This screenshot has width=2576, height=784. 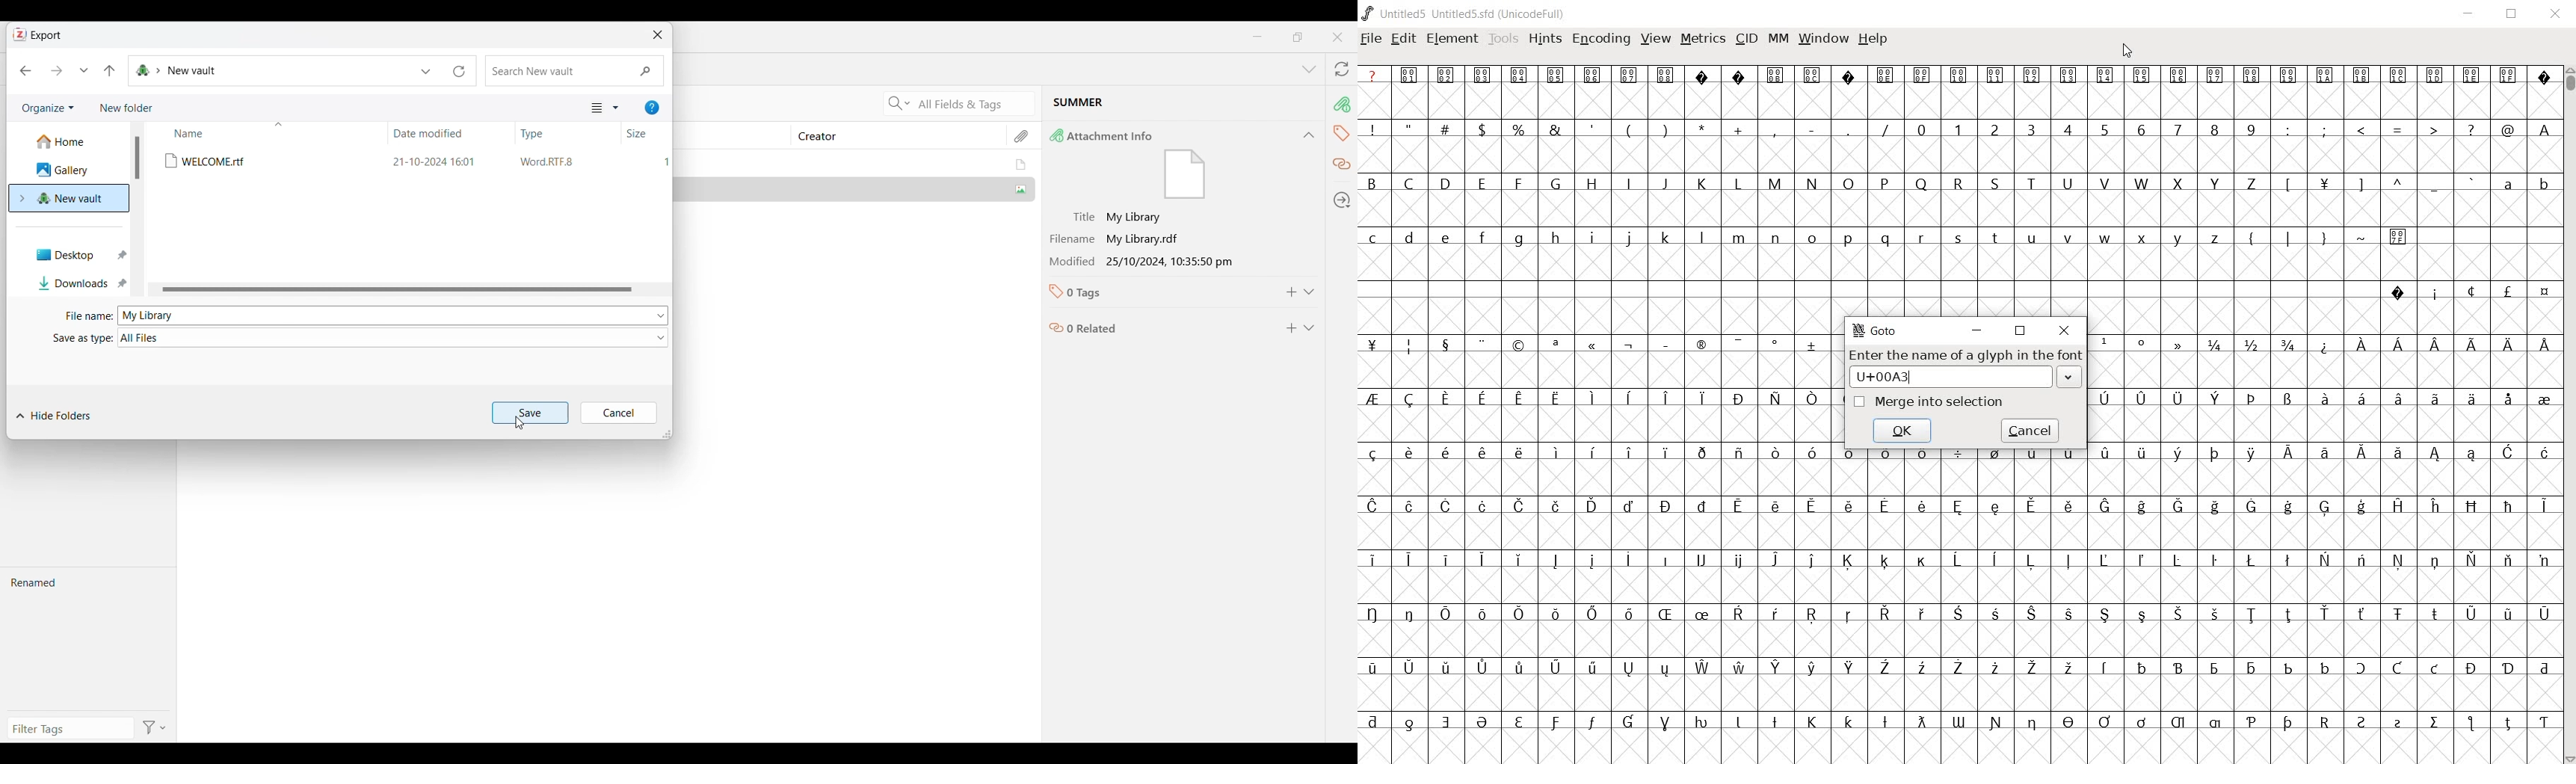 I want to click on x, so click(x=2143, y=238).